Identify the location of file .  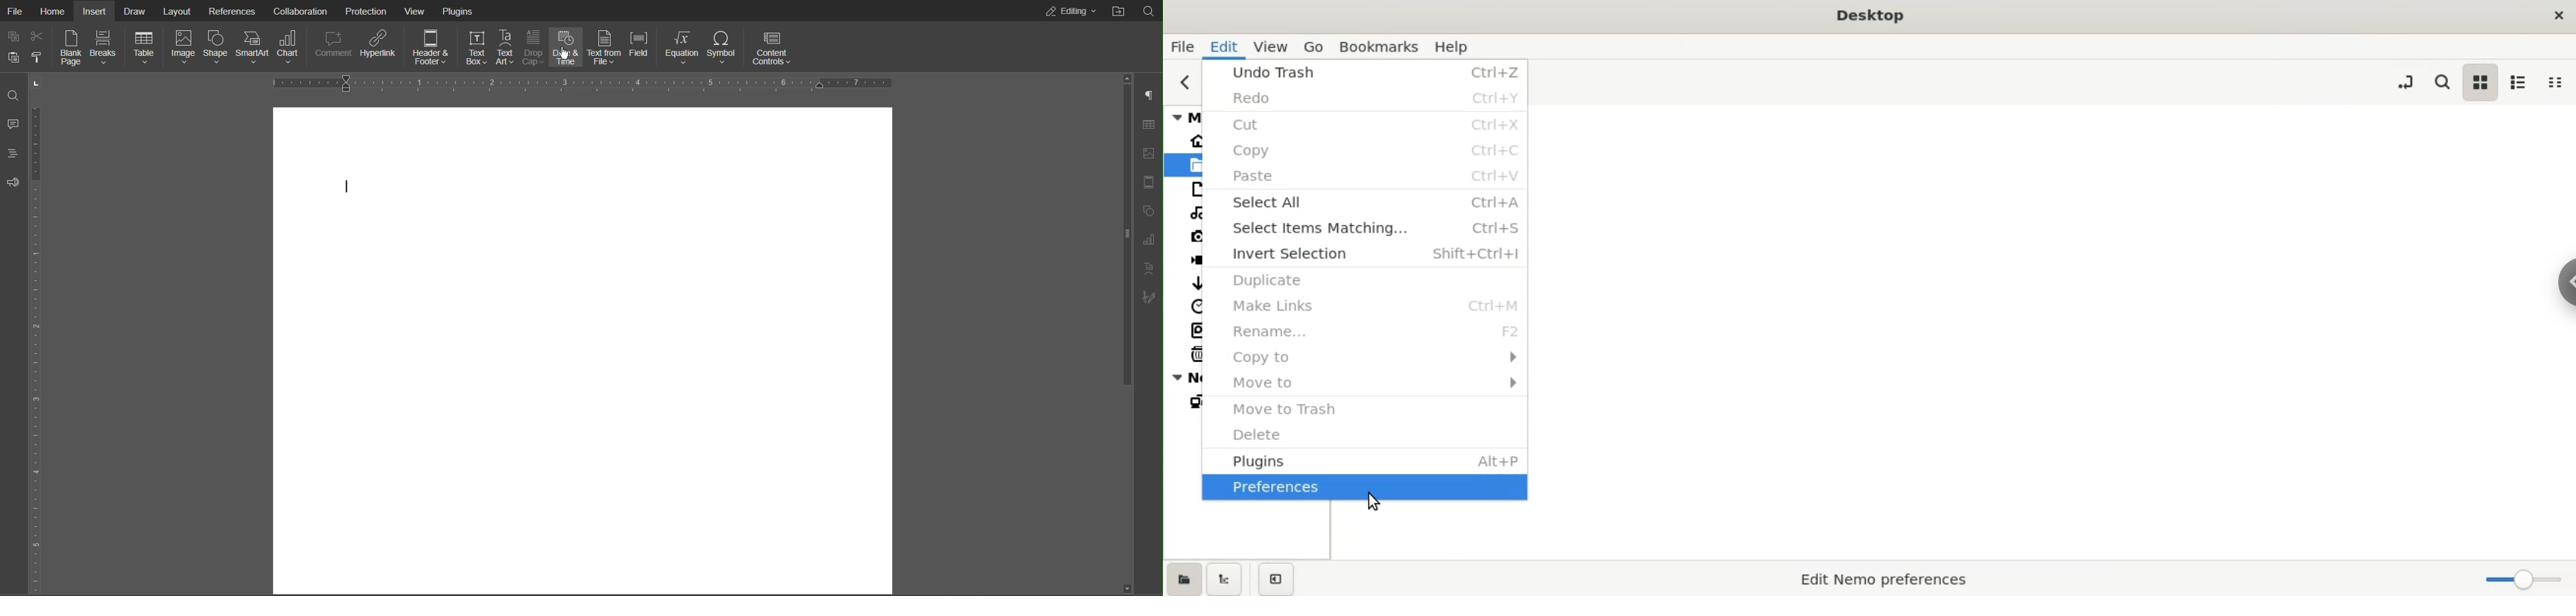
(1183, 47).